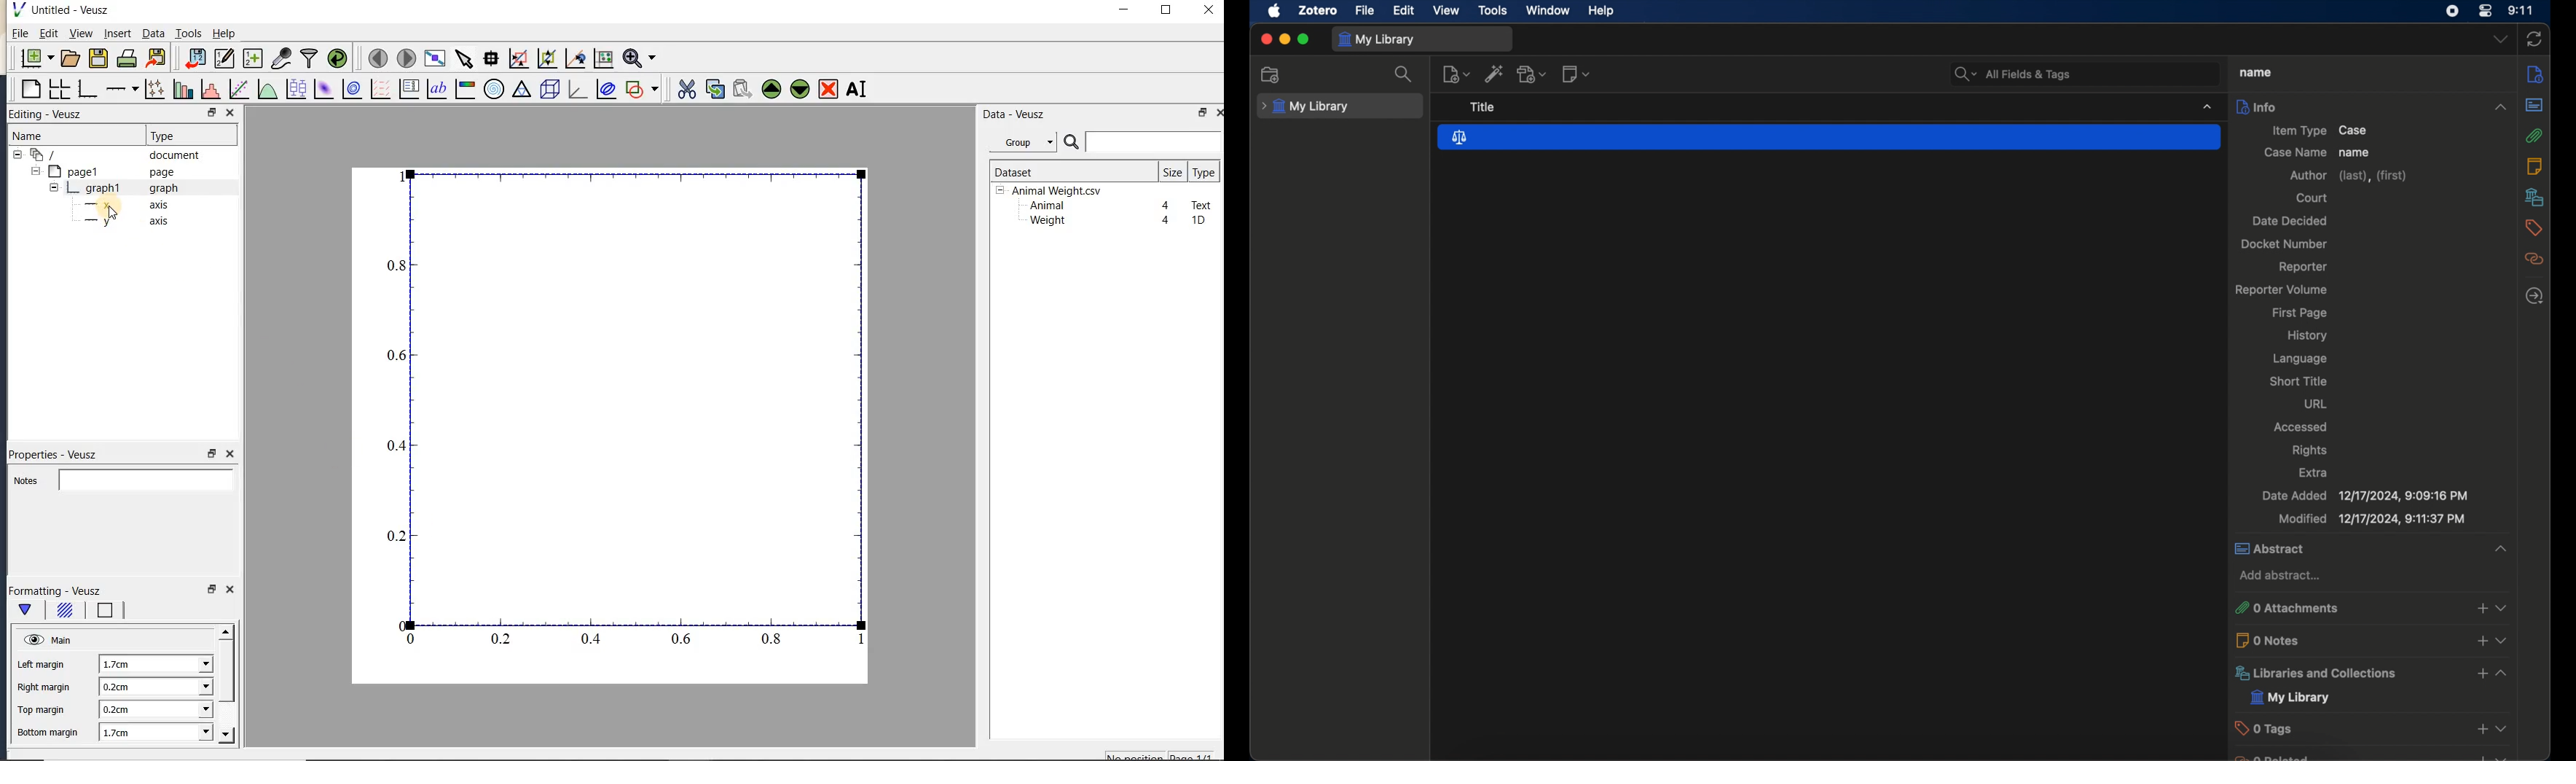  I want to click on reload linked datasets, so click(337, 57).